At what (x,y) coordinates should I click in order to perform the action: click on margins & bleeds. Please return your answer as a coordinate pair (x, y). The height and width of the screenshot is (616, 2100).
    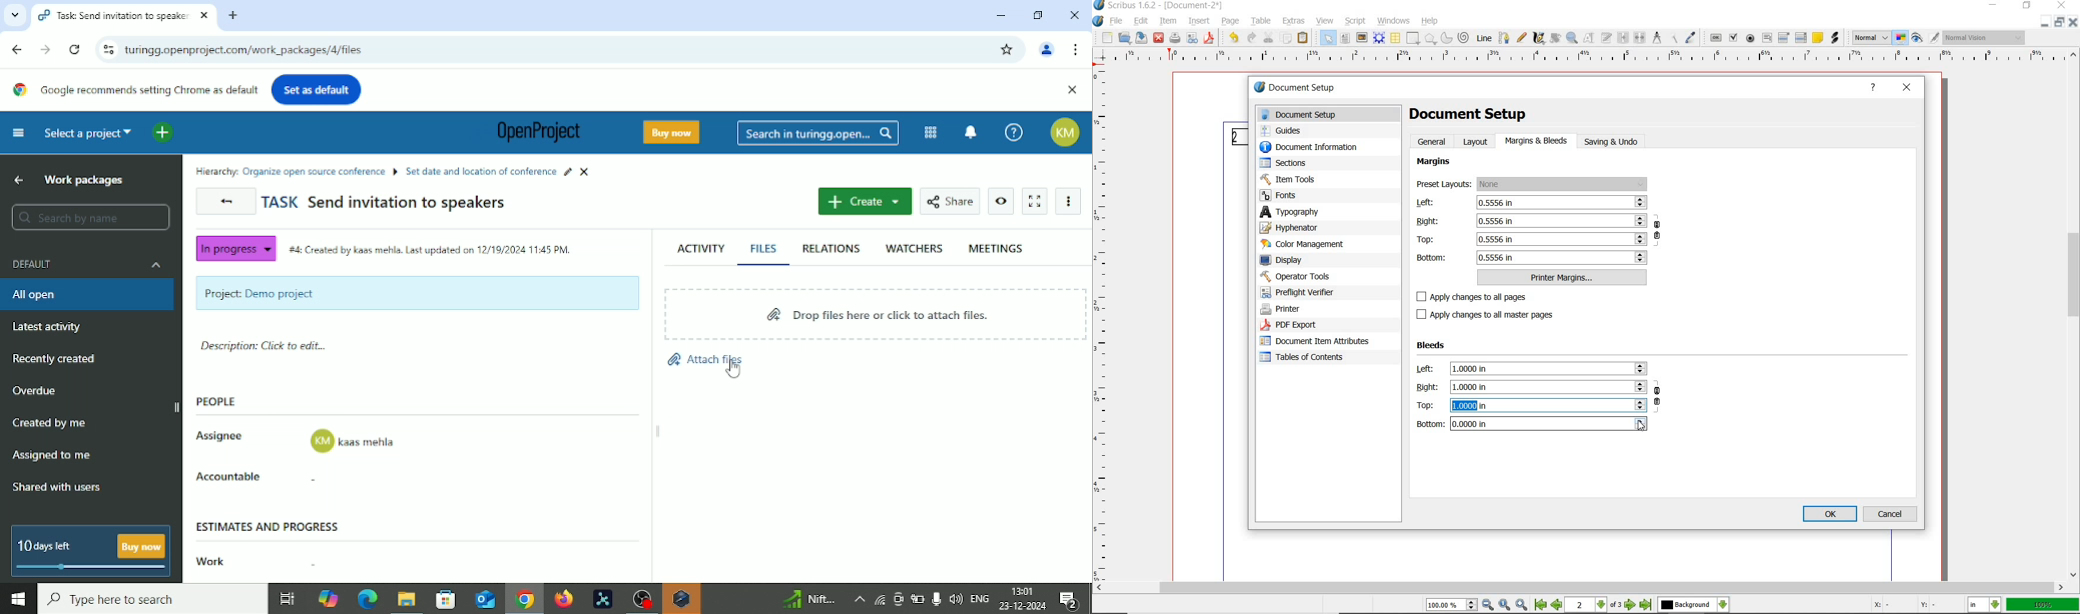
    Looking at the image, I should click on (1537, 142).